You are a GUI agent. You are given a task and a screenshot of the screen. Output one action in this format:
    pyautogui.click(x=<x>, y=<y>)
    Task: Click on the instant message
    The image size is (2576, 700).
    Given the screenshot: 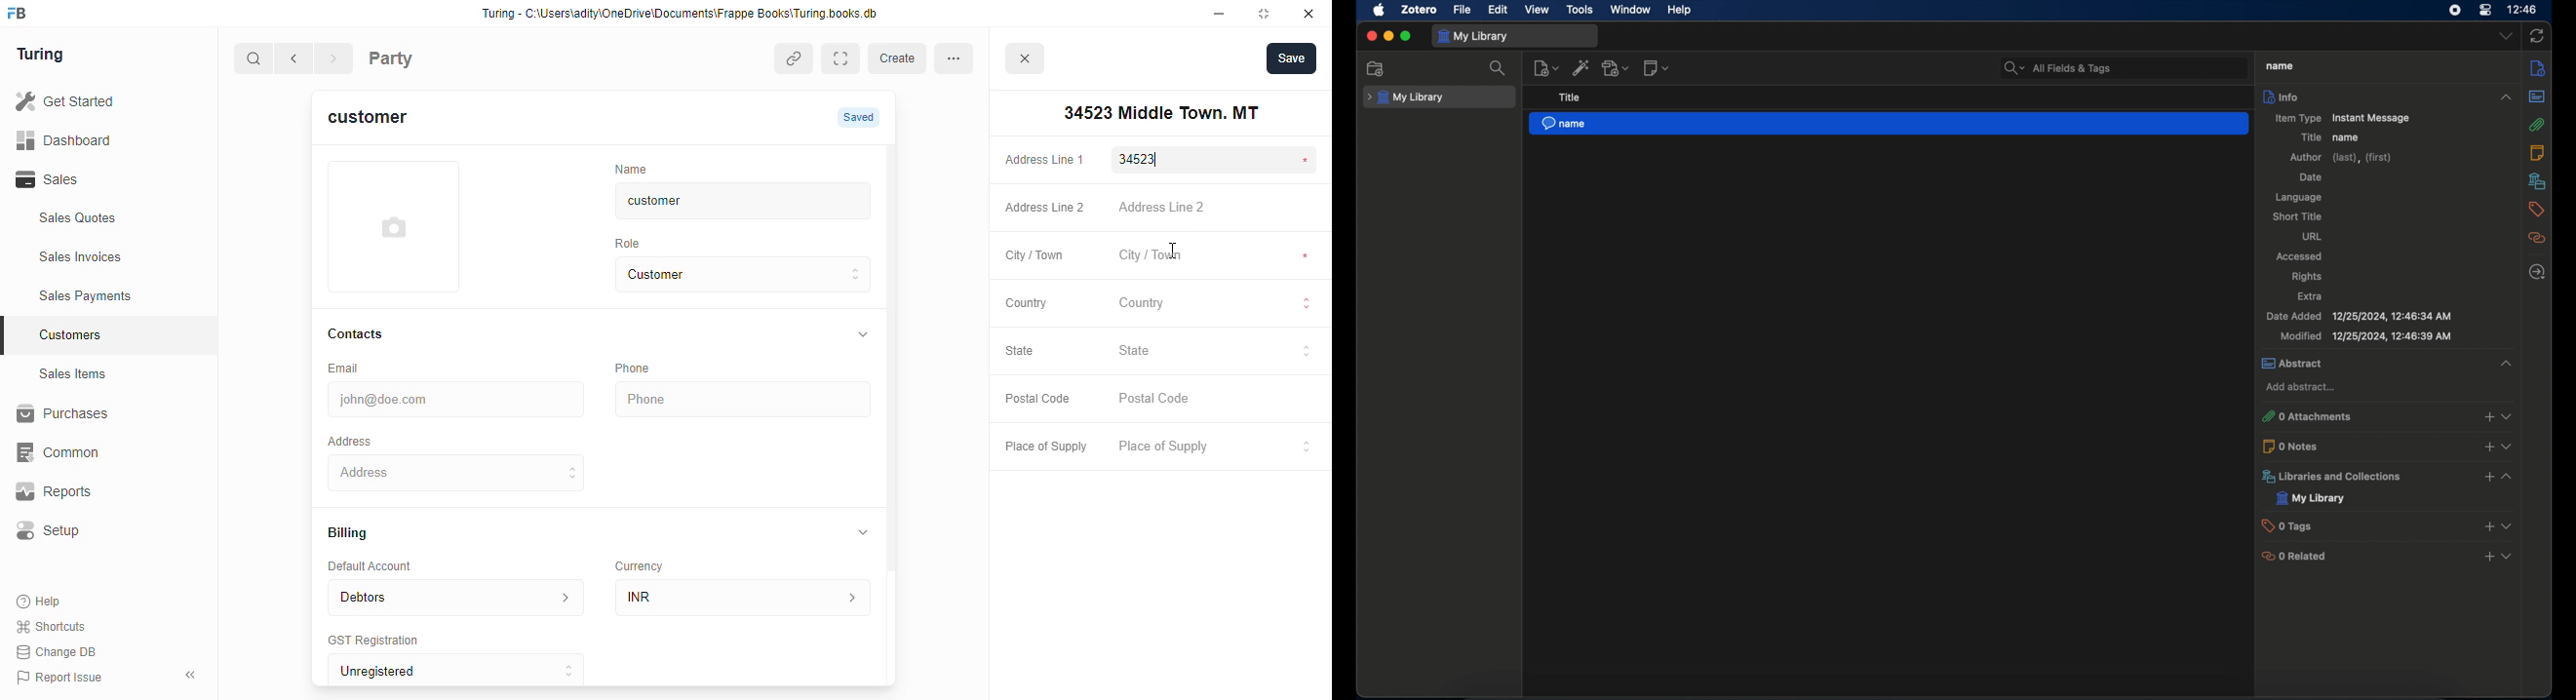 What is the action you would take?
    pyautogui.click(x=1889, y=124)
    